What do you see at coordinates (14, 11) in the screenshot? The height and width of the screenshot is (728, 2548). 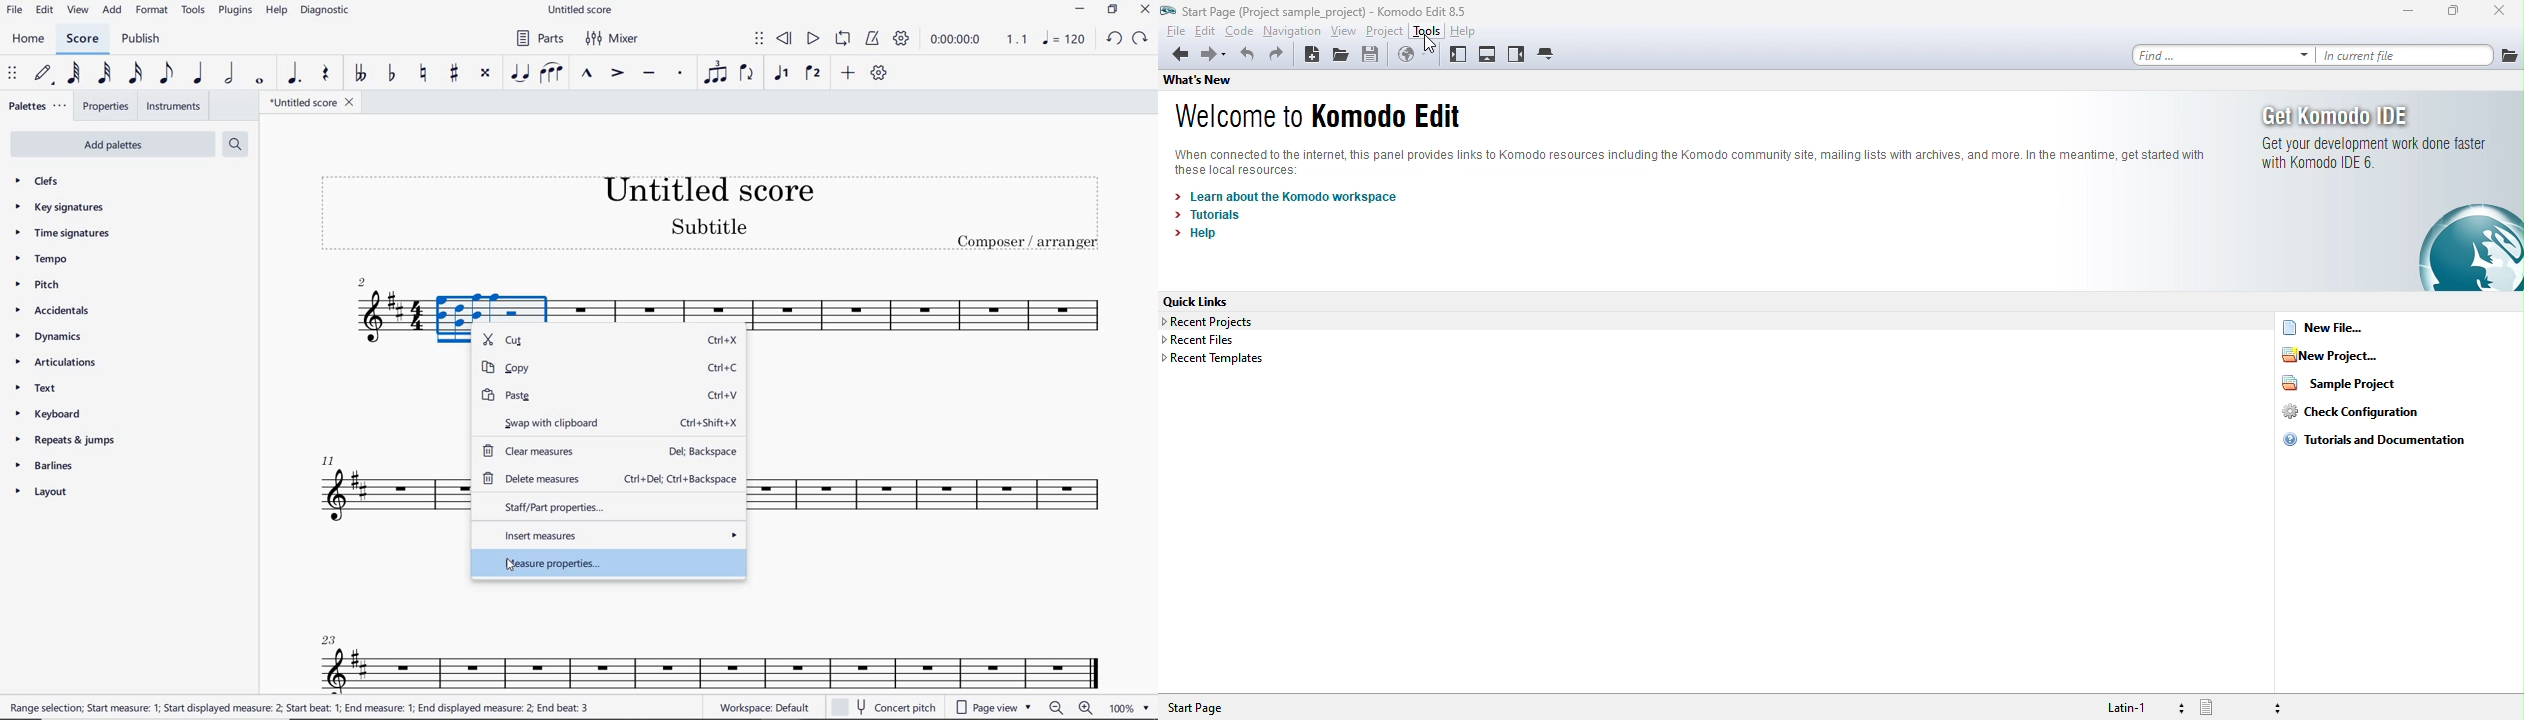 I see `FILE` at bounding box center [14, 11].